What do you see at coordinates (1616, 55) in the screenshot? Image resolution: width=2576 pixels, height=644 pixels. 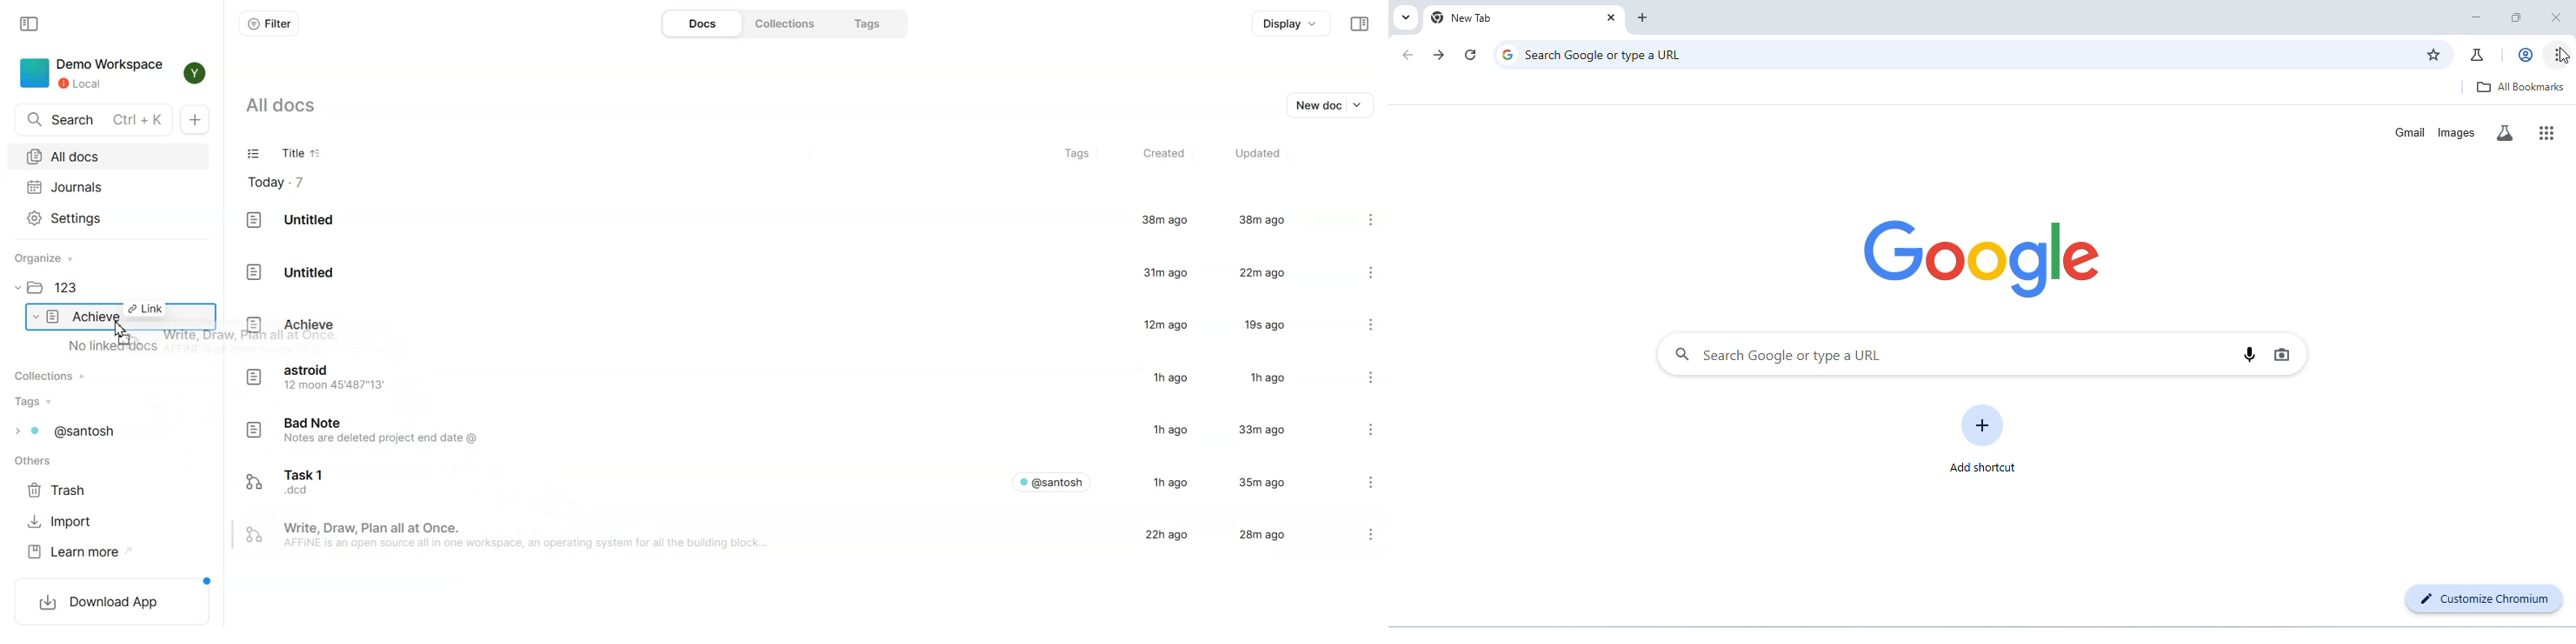 I see `search google or type a URL` at bounding box center [1616, 55].